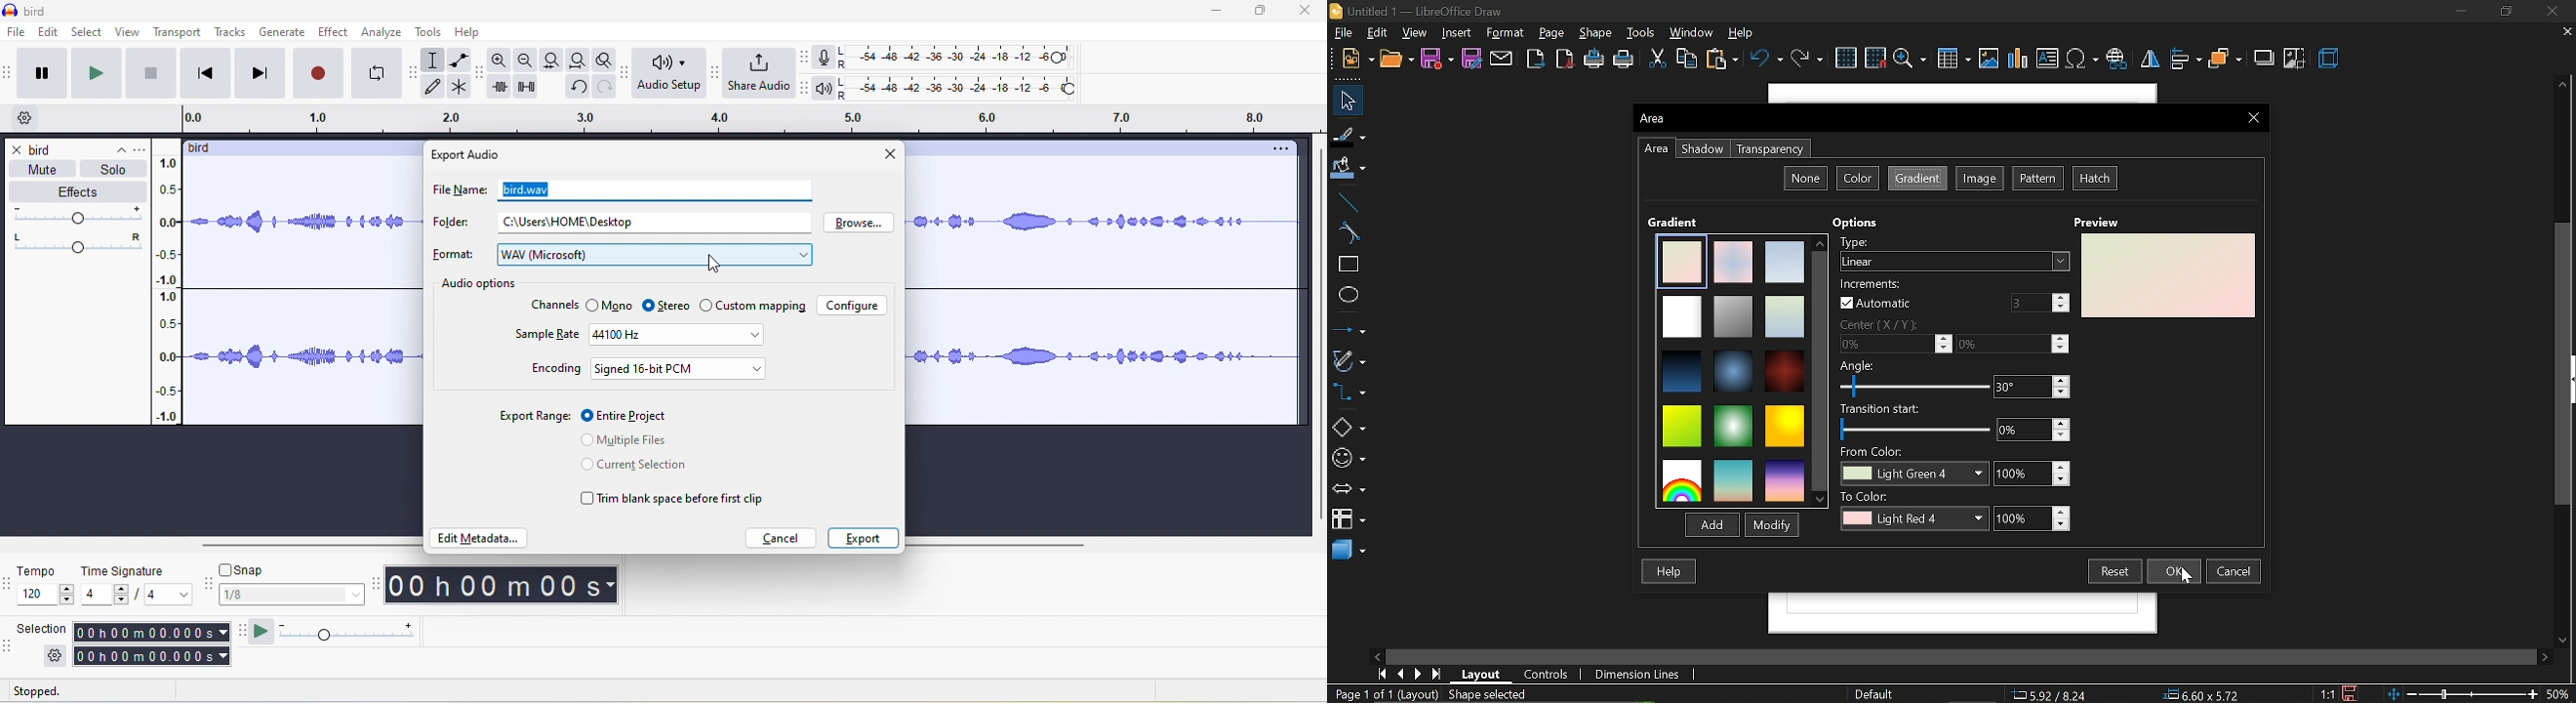  Describe the element at coordinates (1808, 60) in the screenshot. I see `redo` at that location.